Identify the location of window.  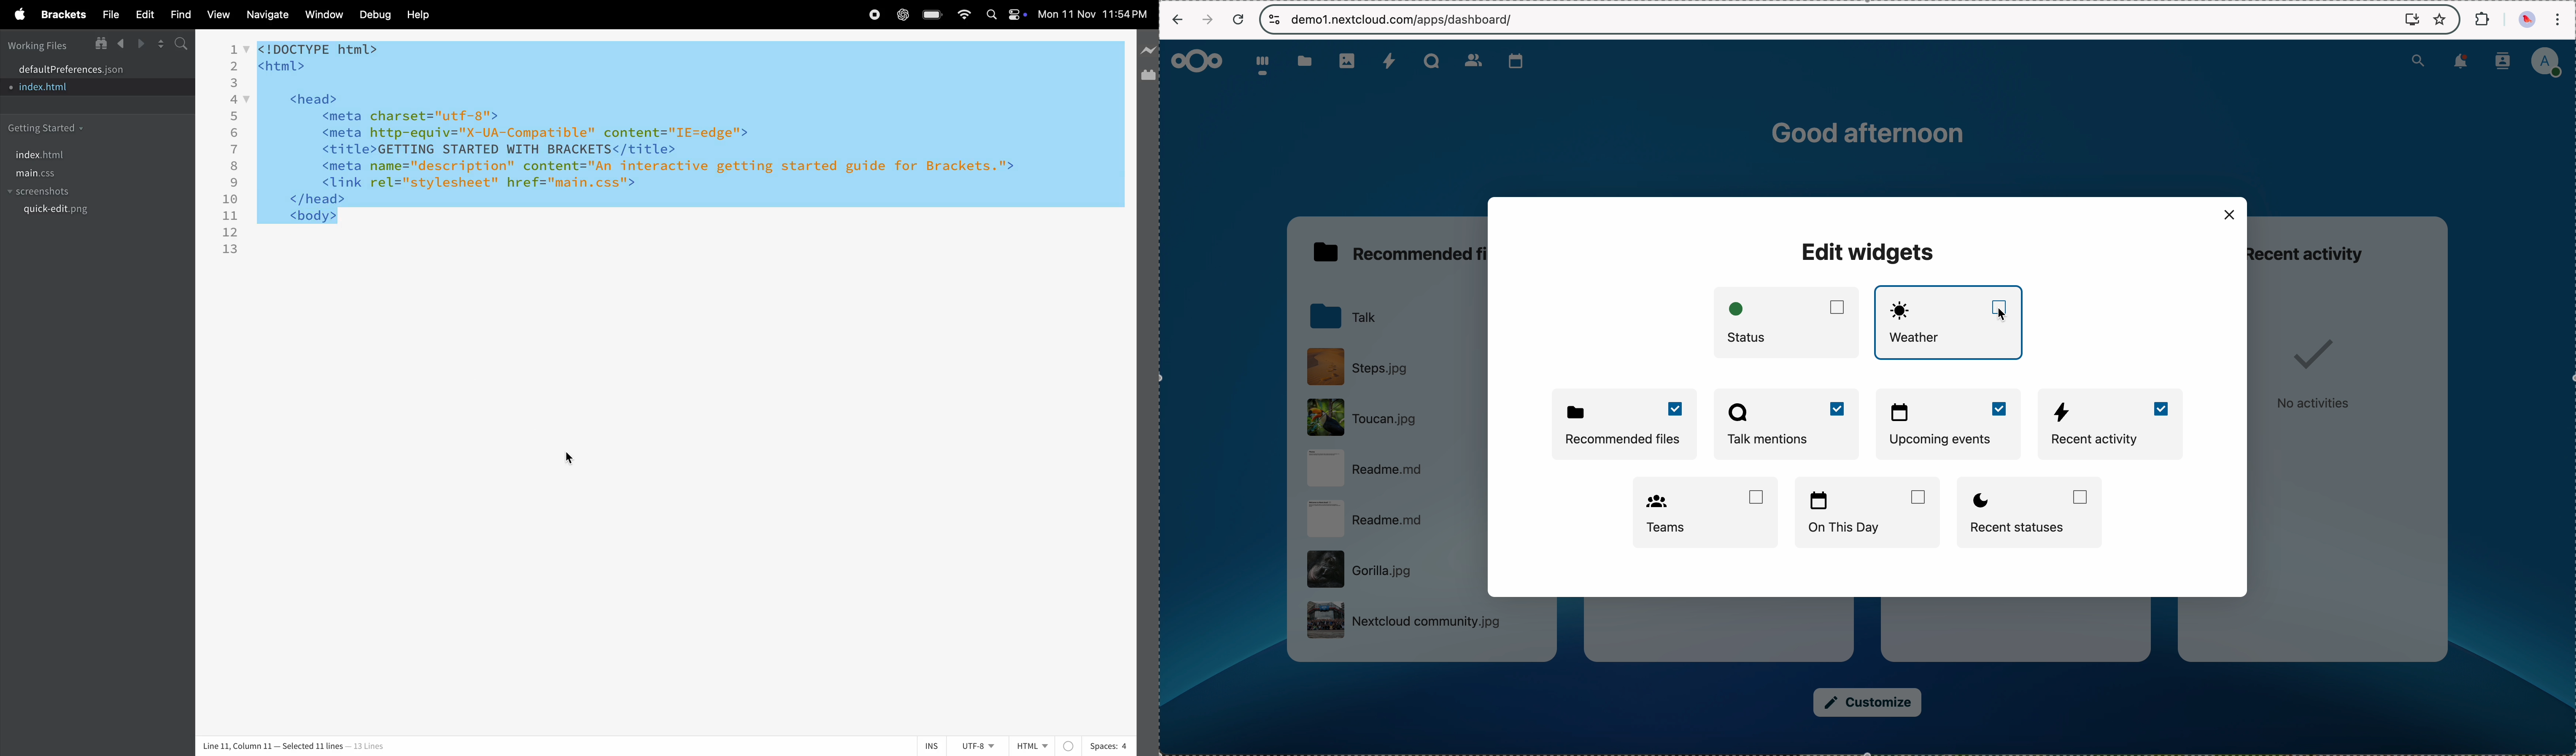
(323, 15).